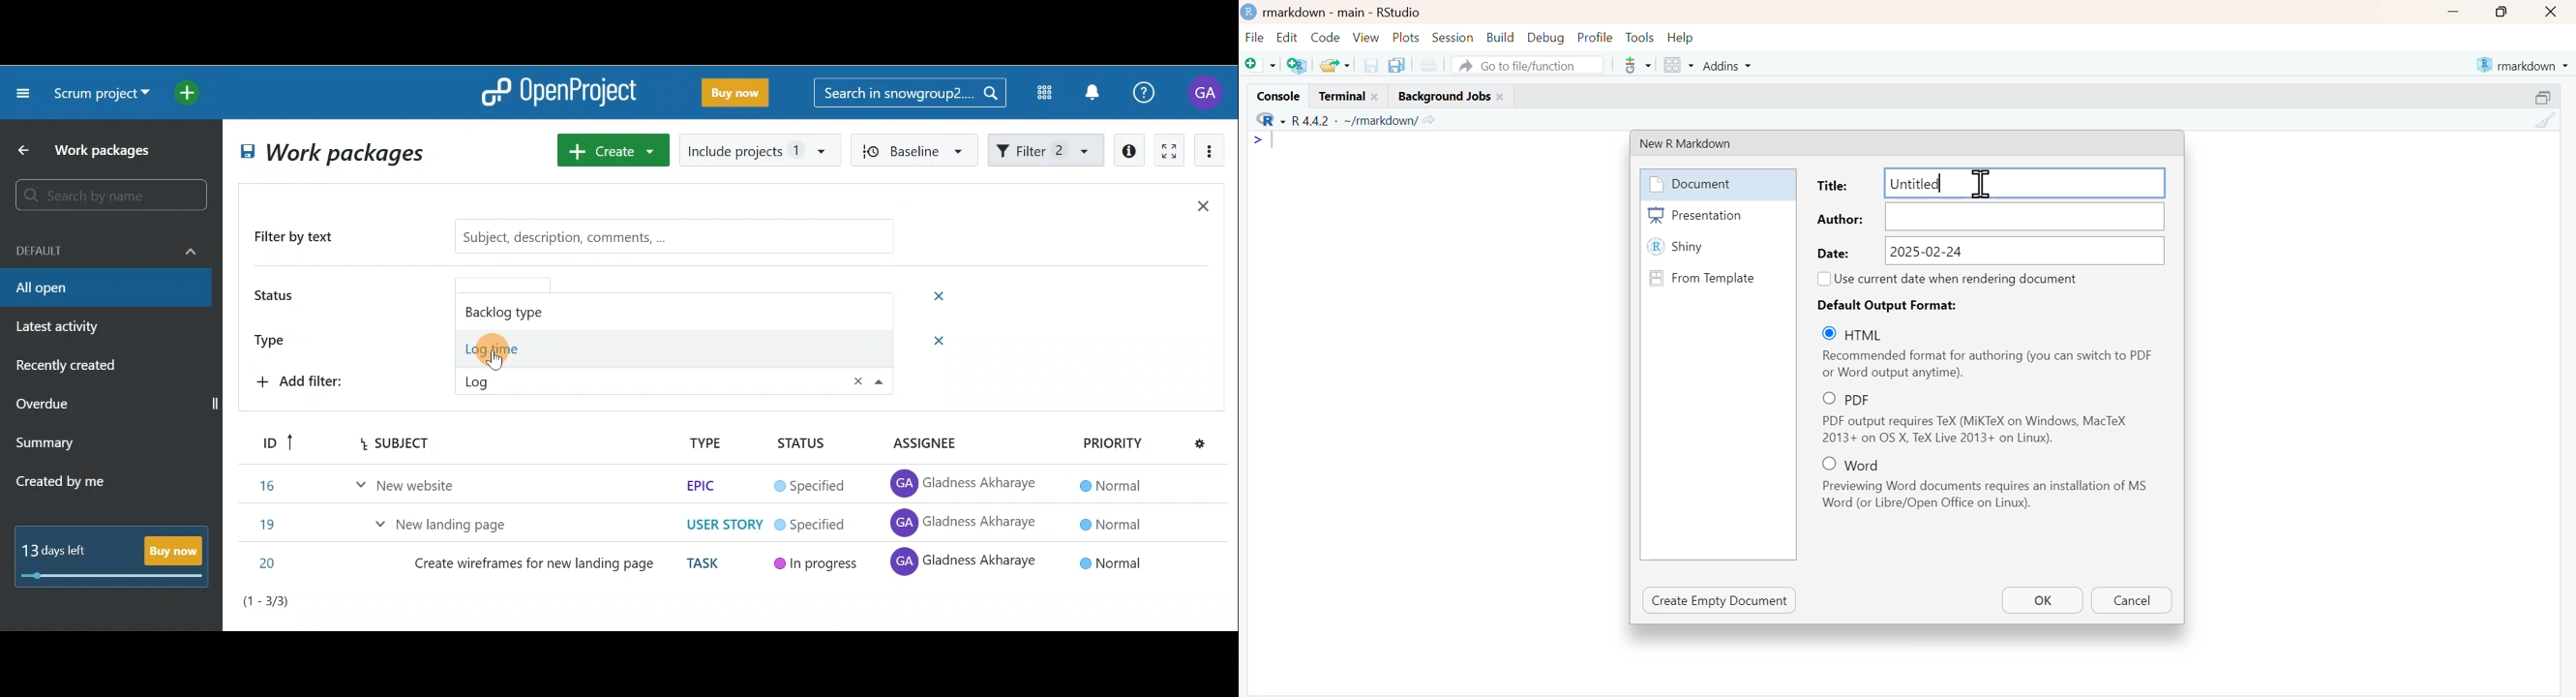 The image size is (2576, 700). I want to click on Presentation, so click(1717, 215).